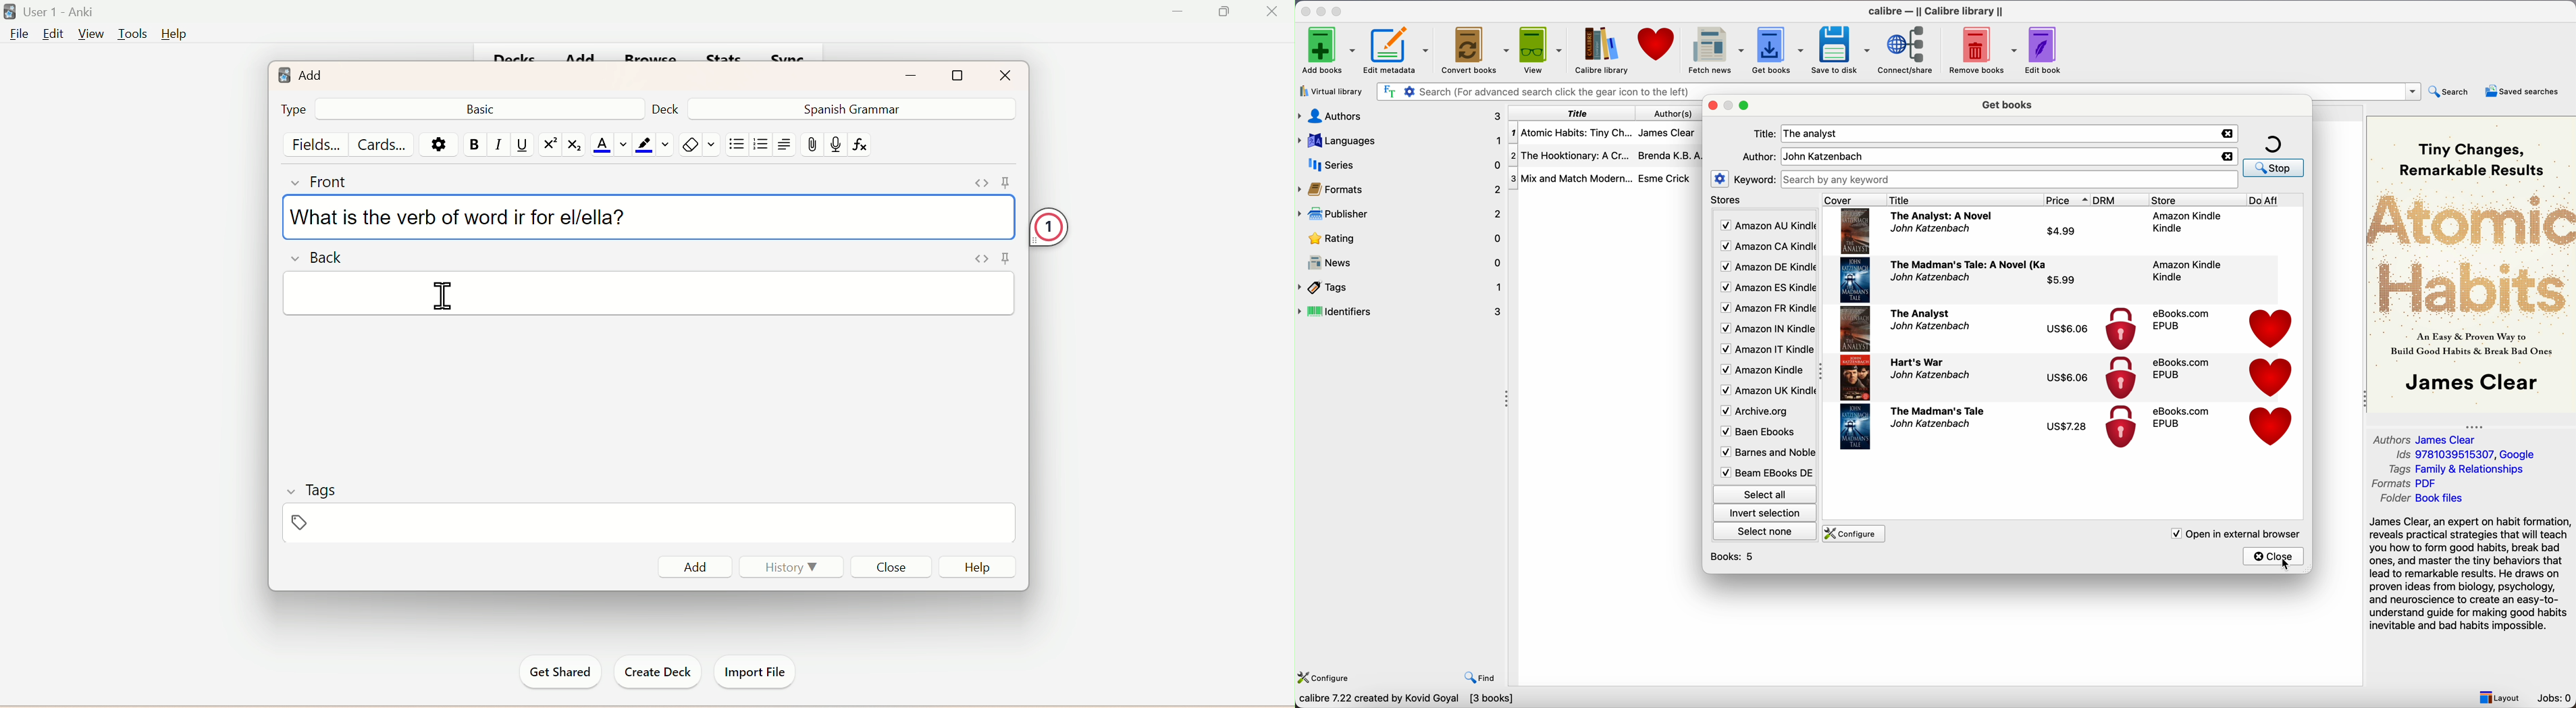  What do you see at coordinates (814, 145) in the screenshot?
I see `Attach` at bounding box center [814, 145].